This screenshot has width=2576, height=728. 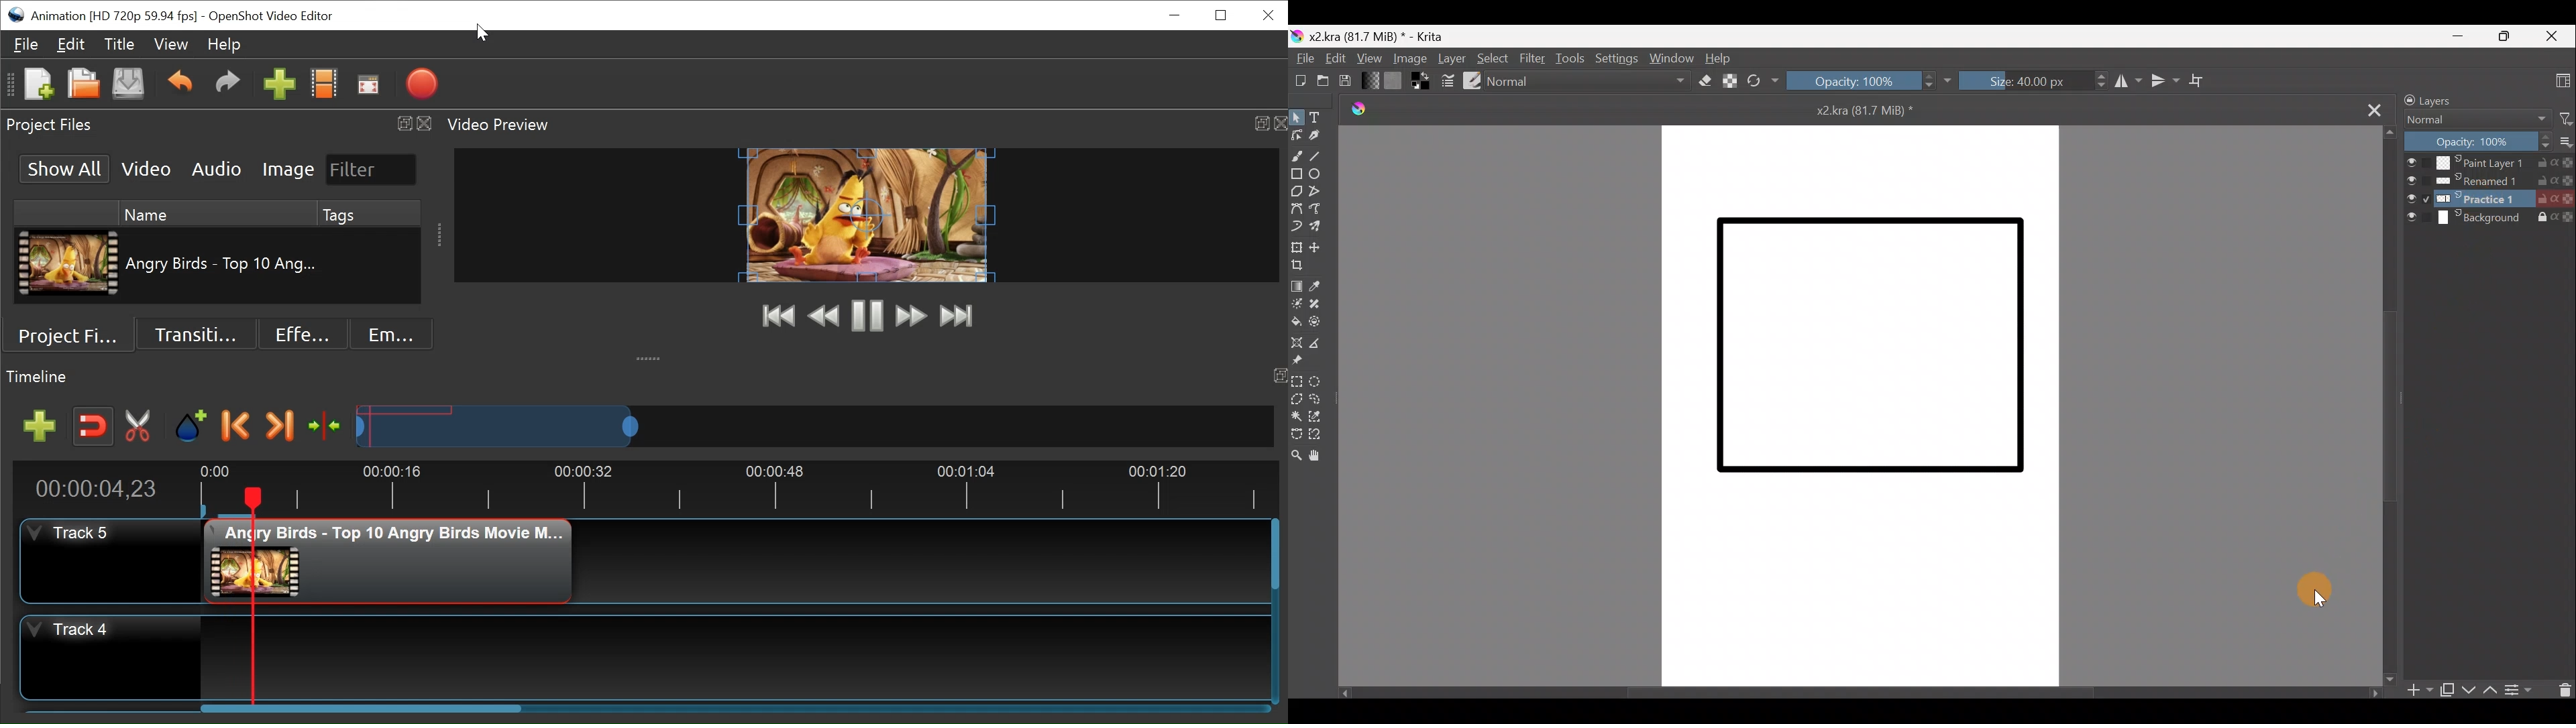 What do you see at coordinates (1533, 60) in the screenshot?
I see `Filter` at bounding box center [1533, 60].